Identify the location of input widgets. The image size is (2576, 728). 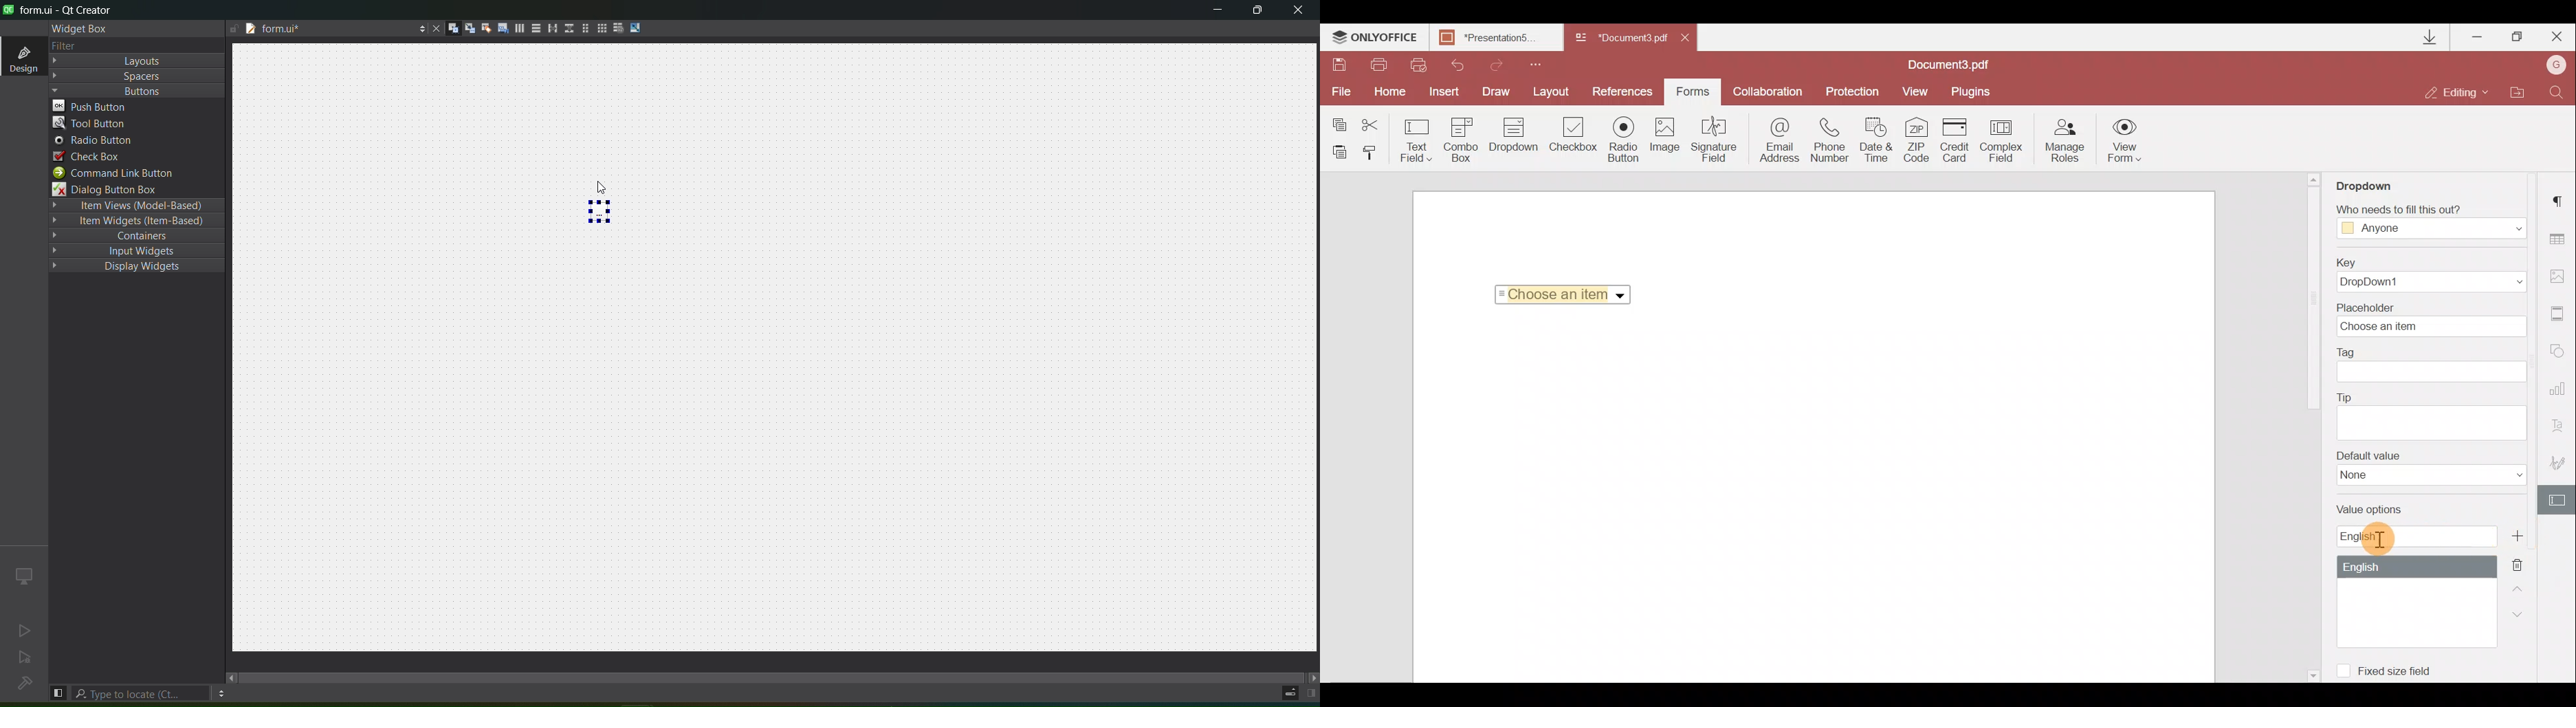
(136, 254).